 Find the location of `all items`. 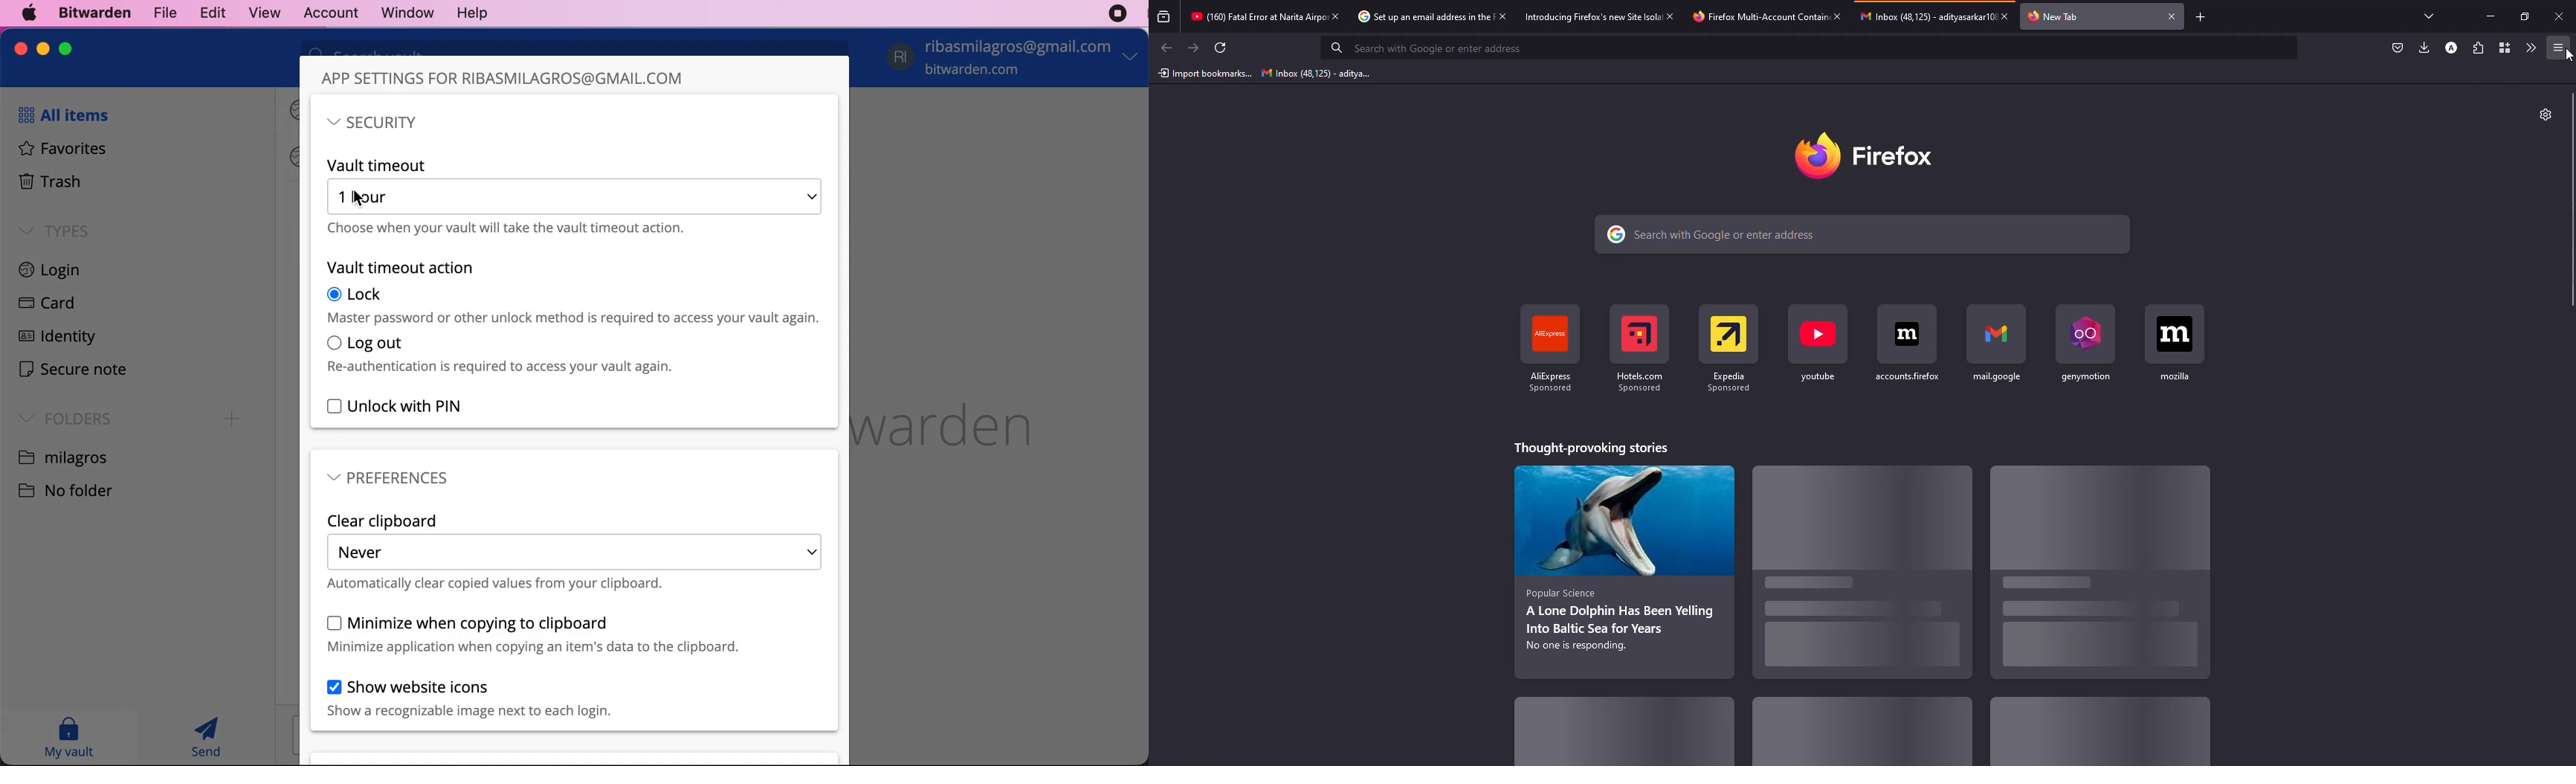

all items is located at coordinates (60, 115).